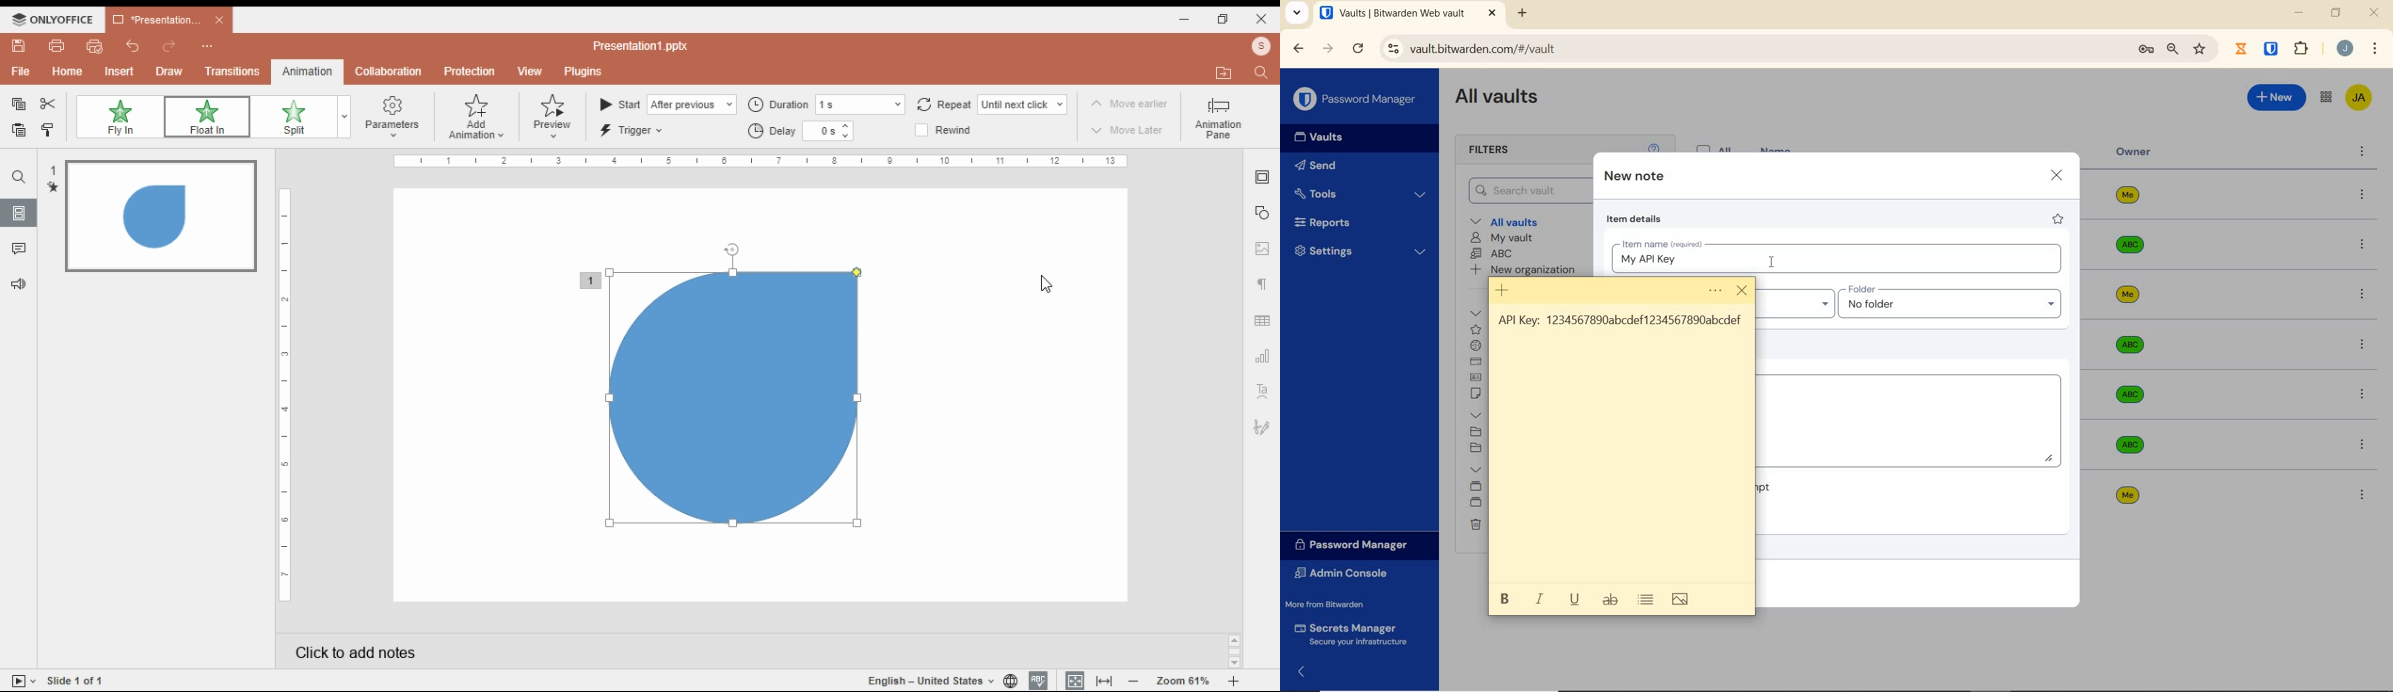  Describe the element at coordinates (1494, 255) in the screenshot. I see `ABC` at that location.